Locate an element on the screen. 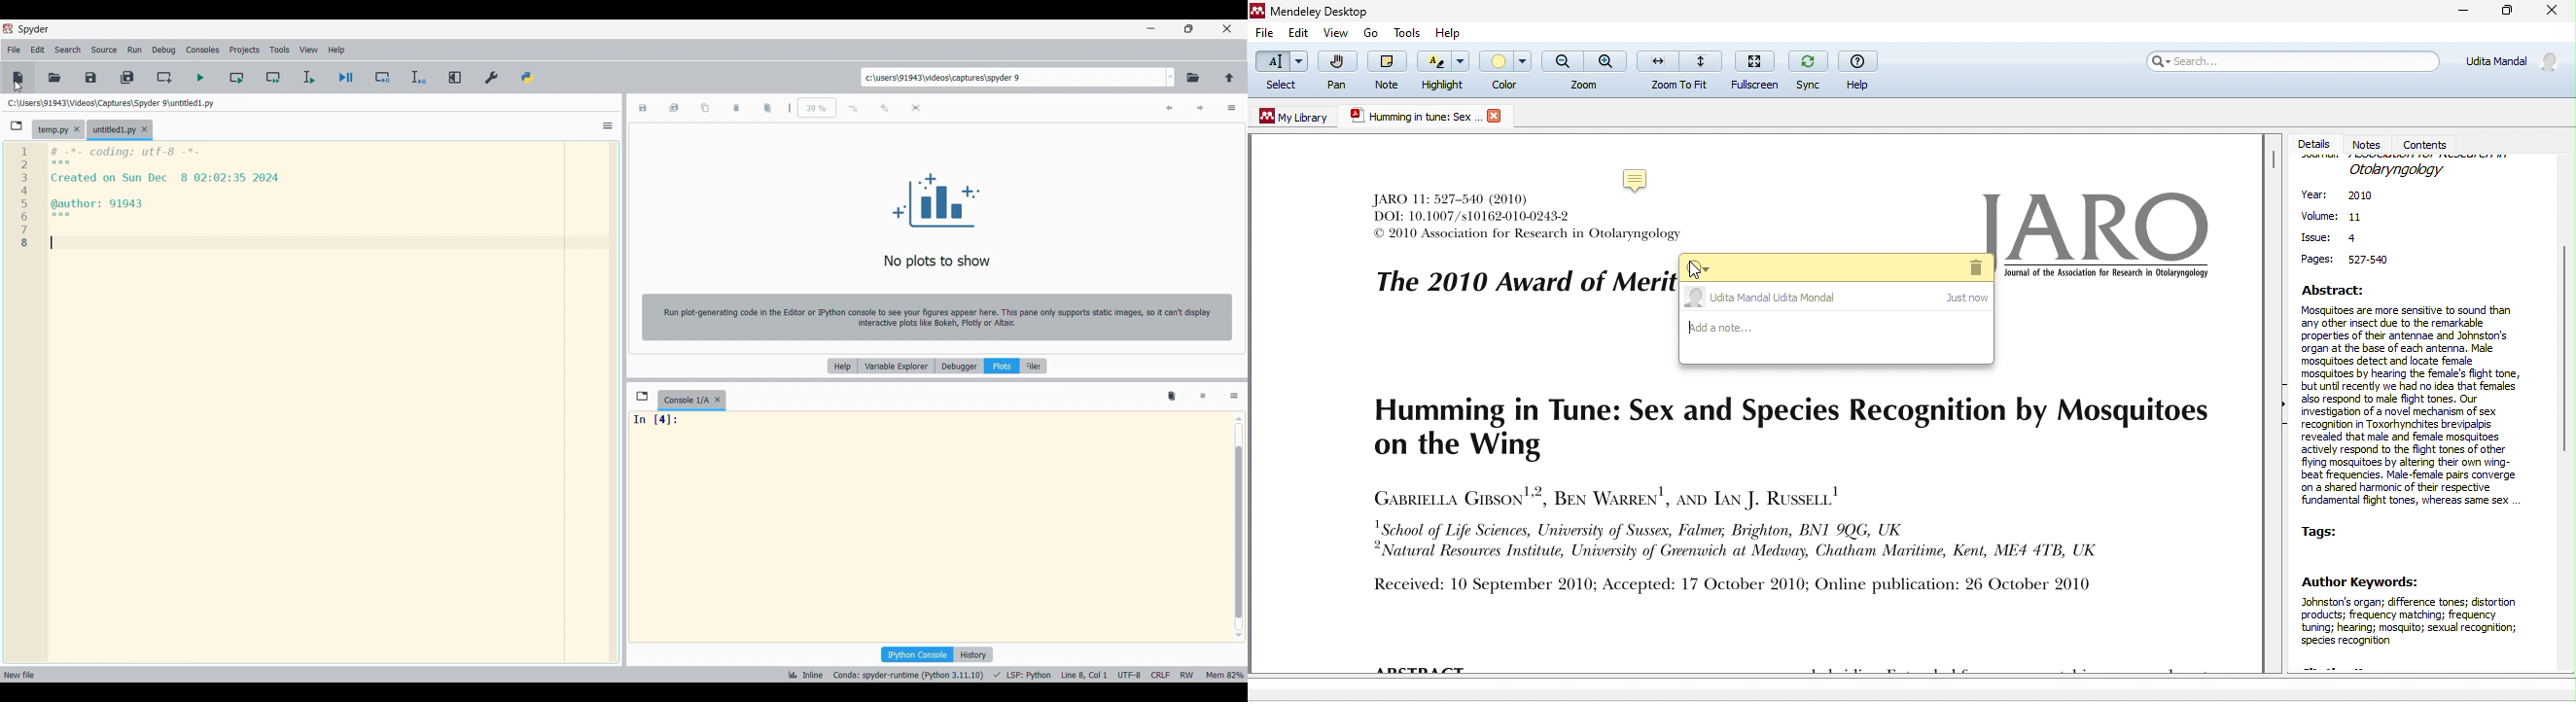  View menu  is located at coordinates (309, 50).